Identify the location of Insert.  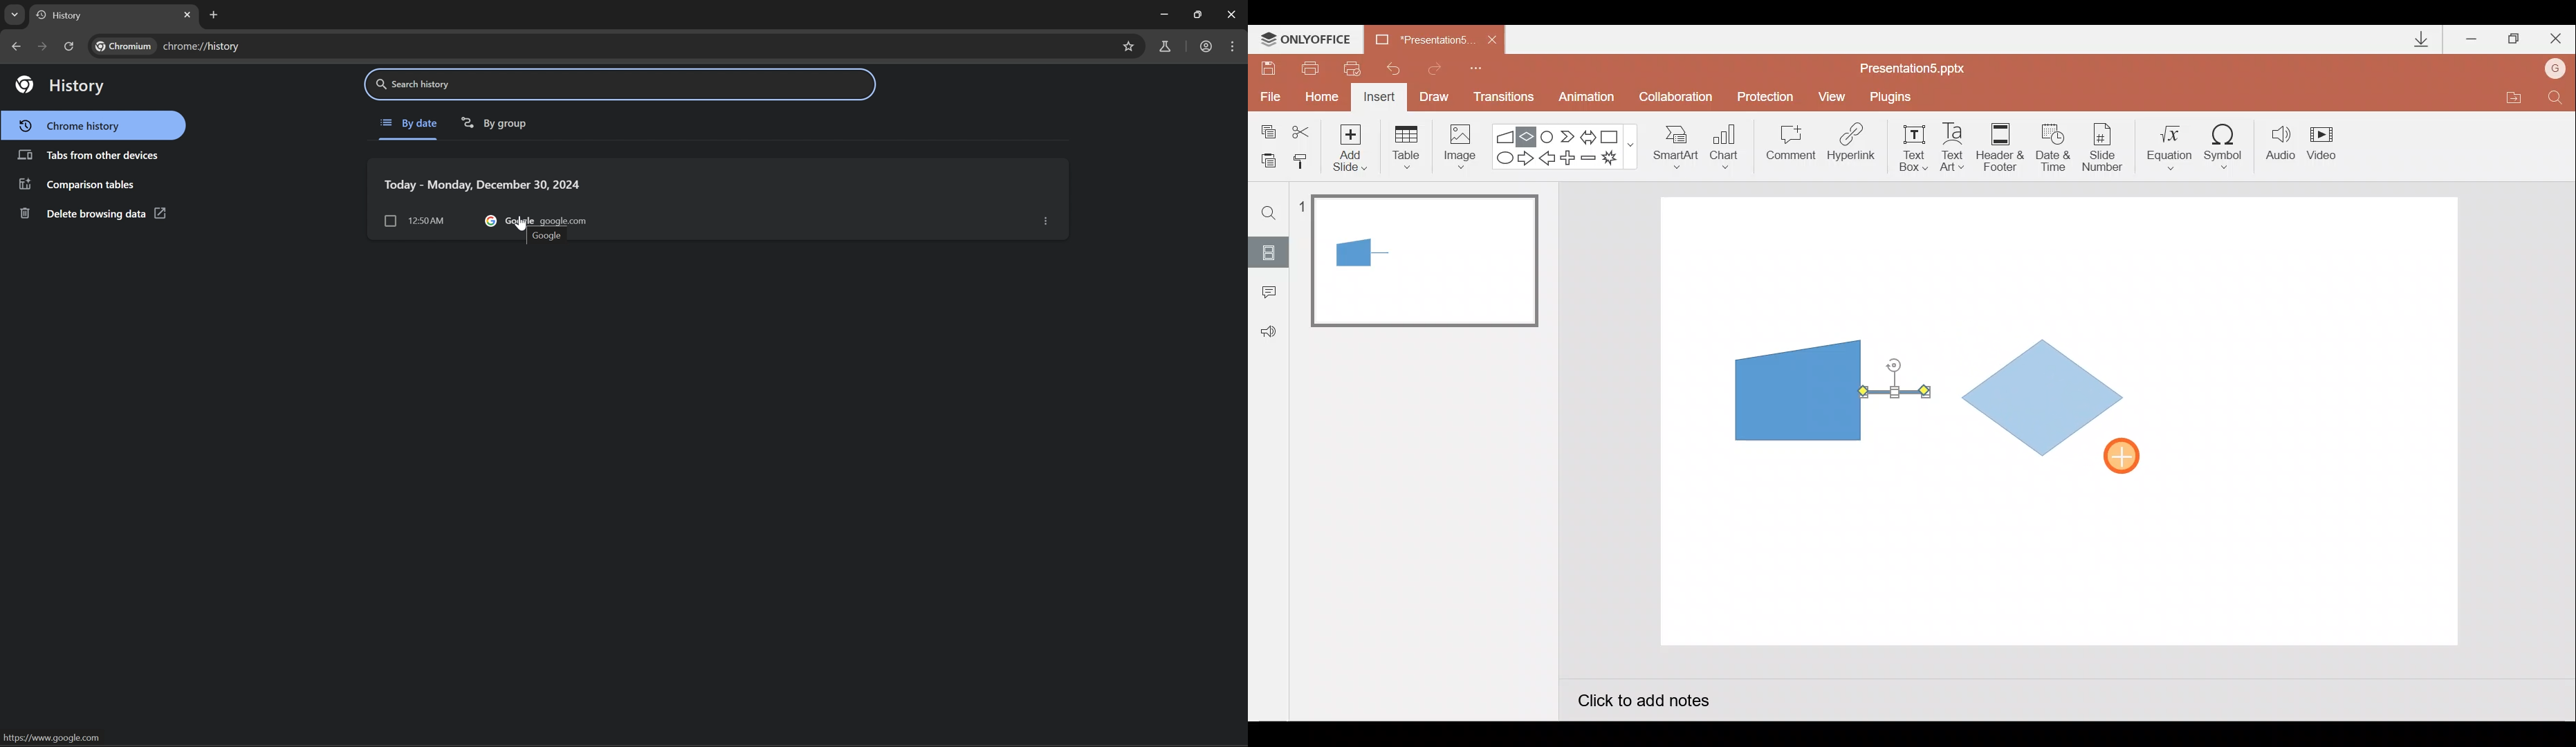
(1377, 99).